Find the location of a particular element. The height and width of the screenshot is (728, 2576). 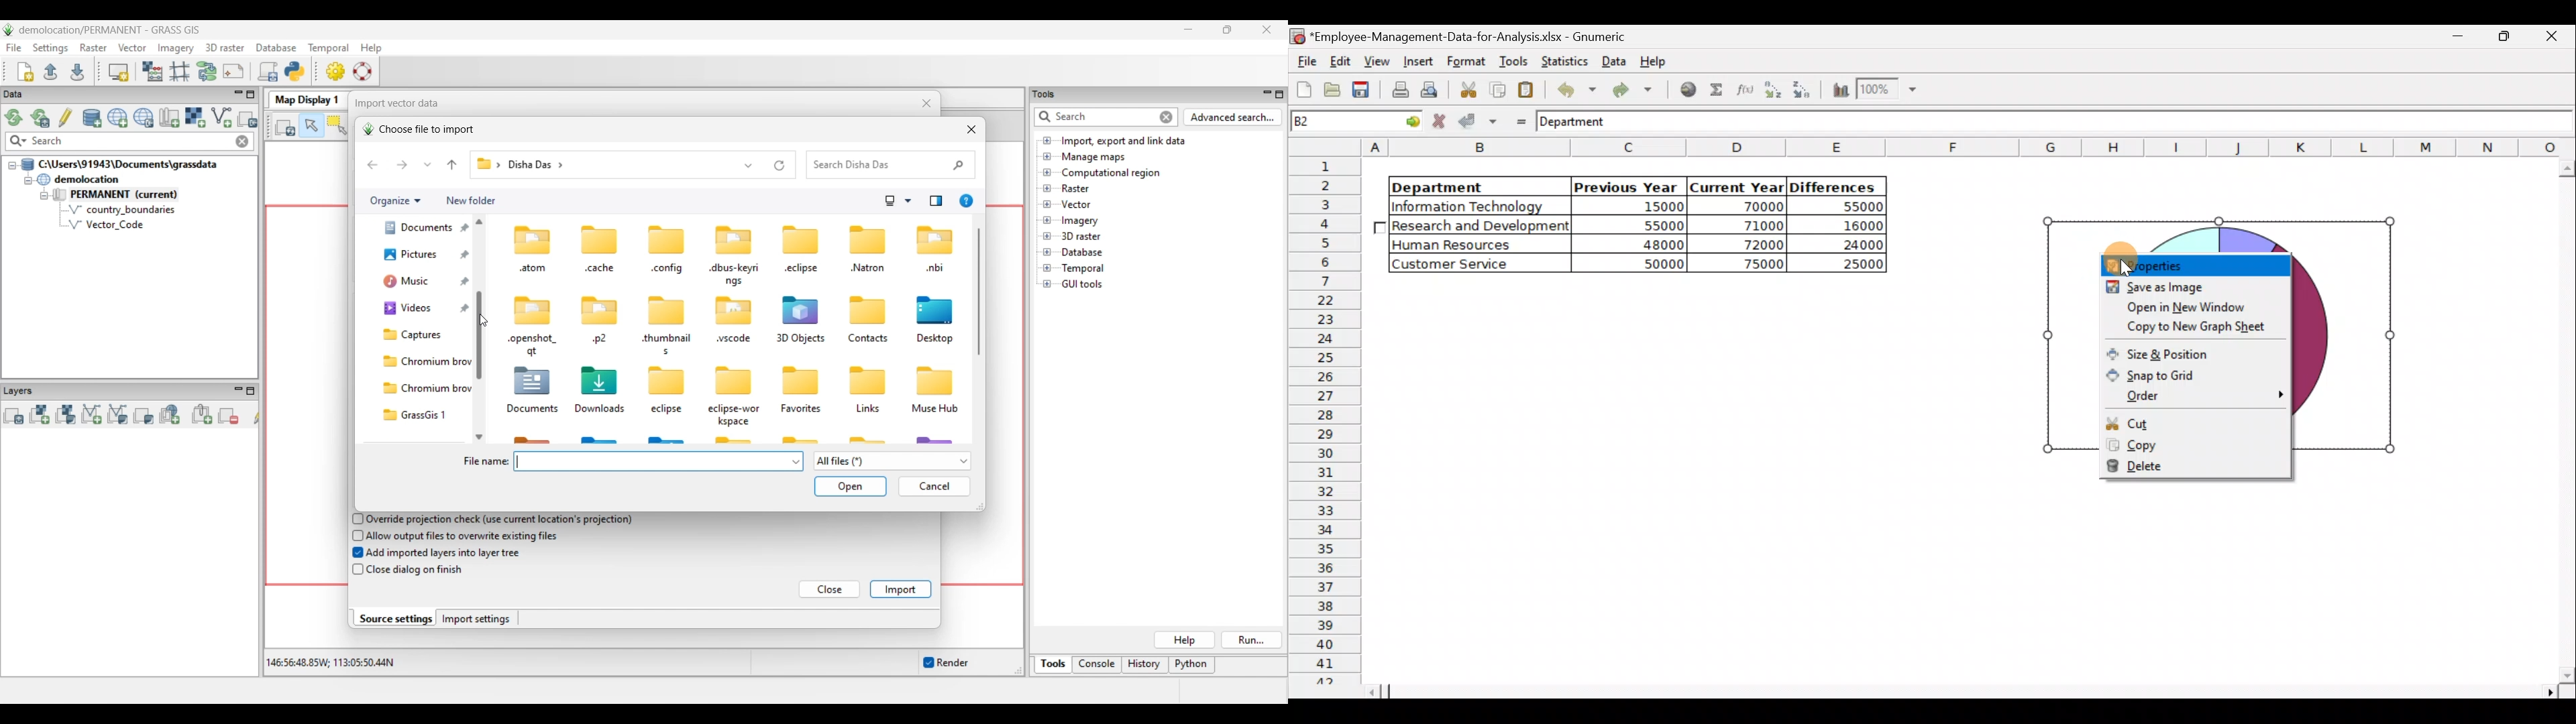

Insert is located at coordinates (1417, 60).